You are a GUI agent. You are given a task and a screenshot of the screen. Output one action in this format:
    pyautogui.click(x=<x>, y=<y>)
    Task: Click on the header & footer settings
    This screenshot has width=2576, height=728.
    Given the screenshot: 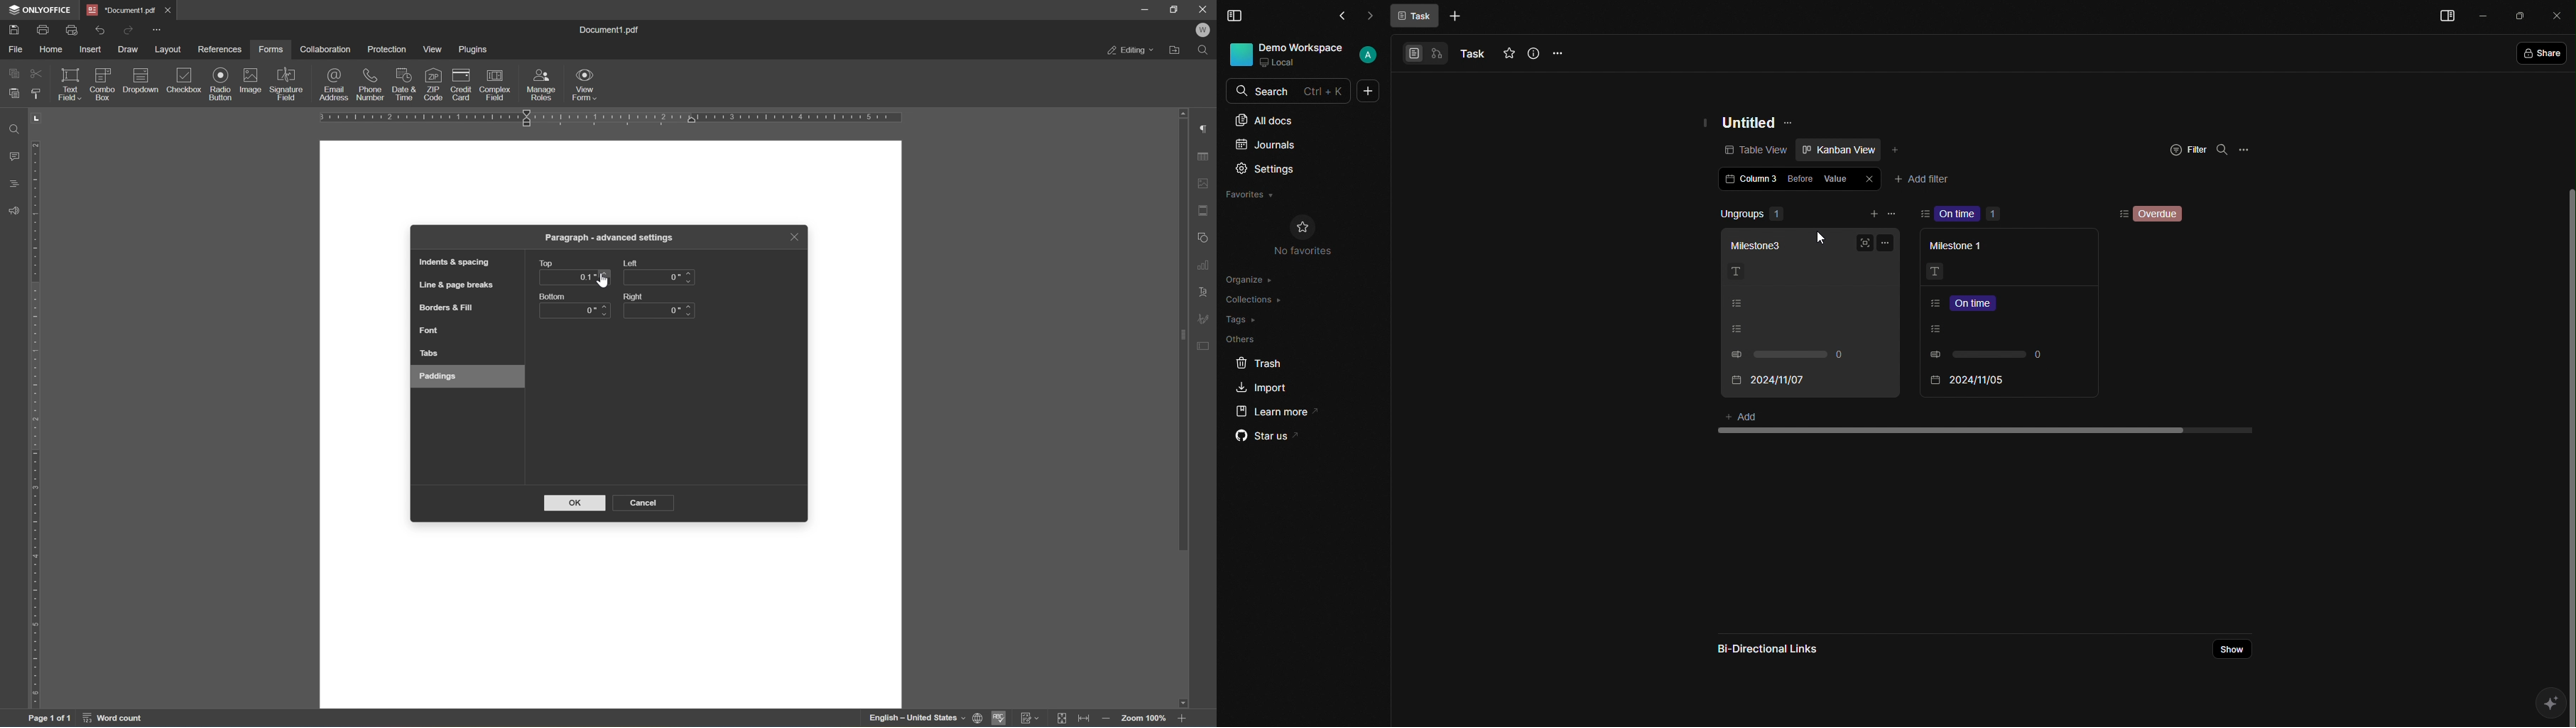 What is the action you would take?
    pyautogui.click(x=1204, y=211)
    